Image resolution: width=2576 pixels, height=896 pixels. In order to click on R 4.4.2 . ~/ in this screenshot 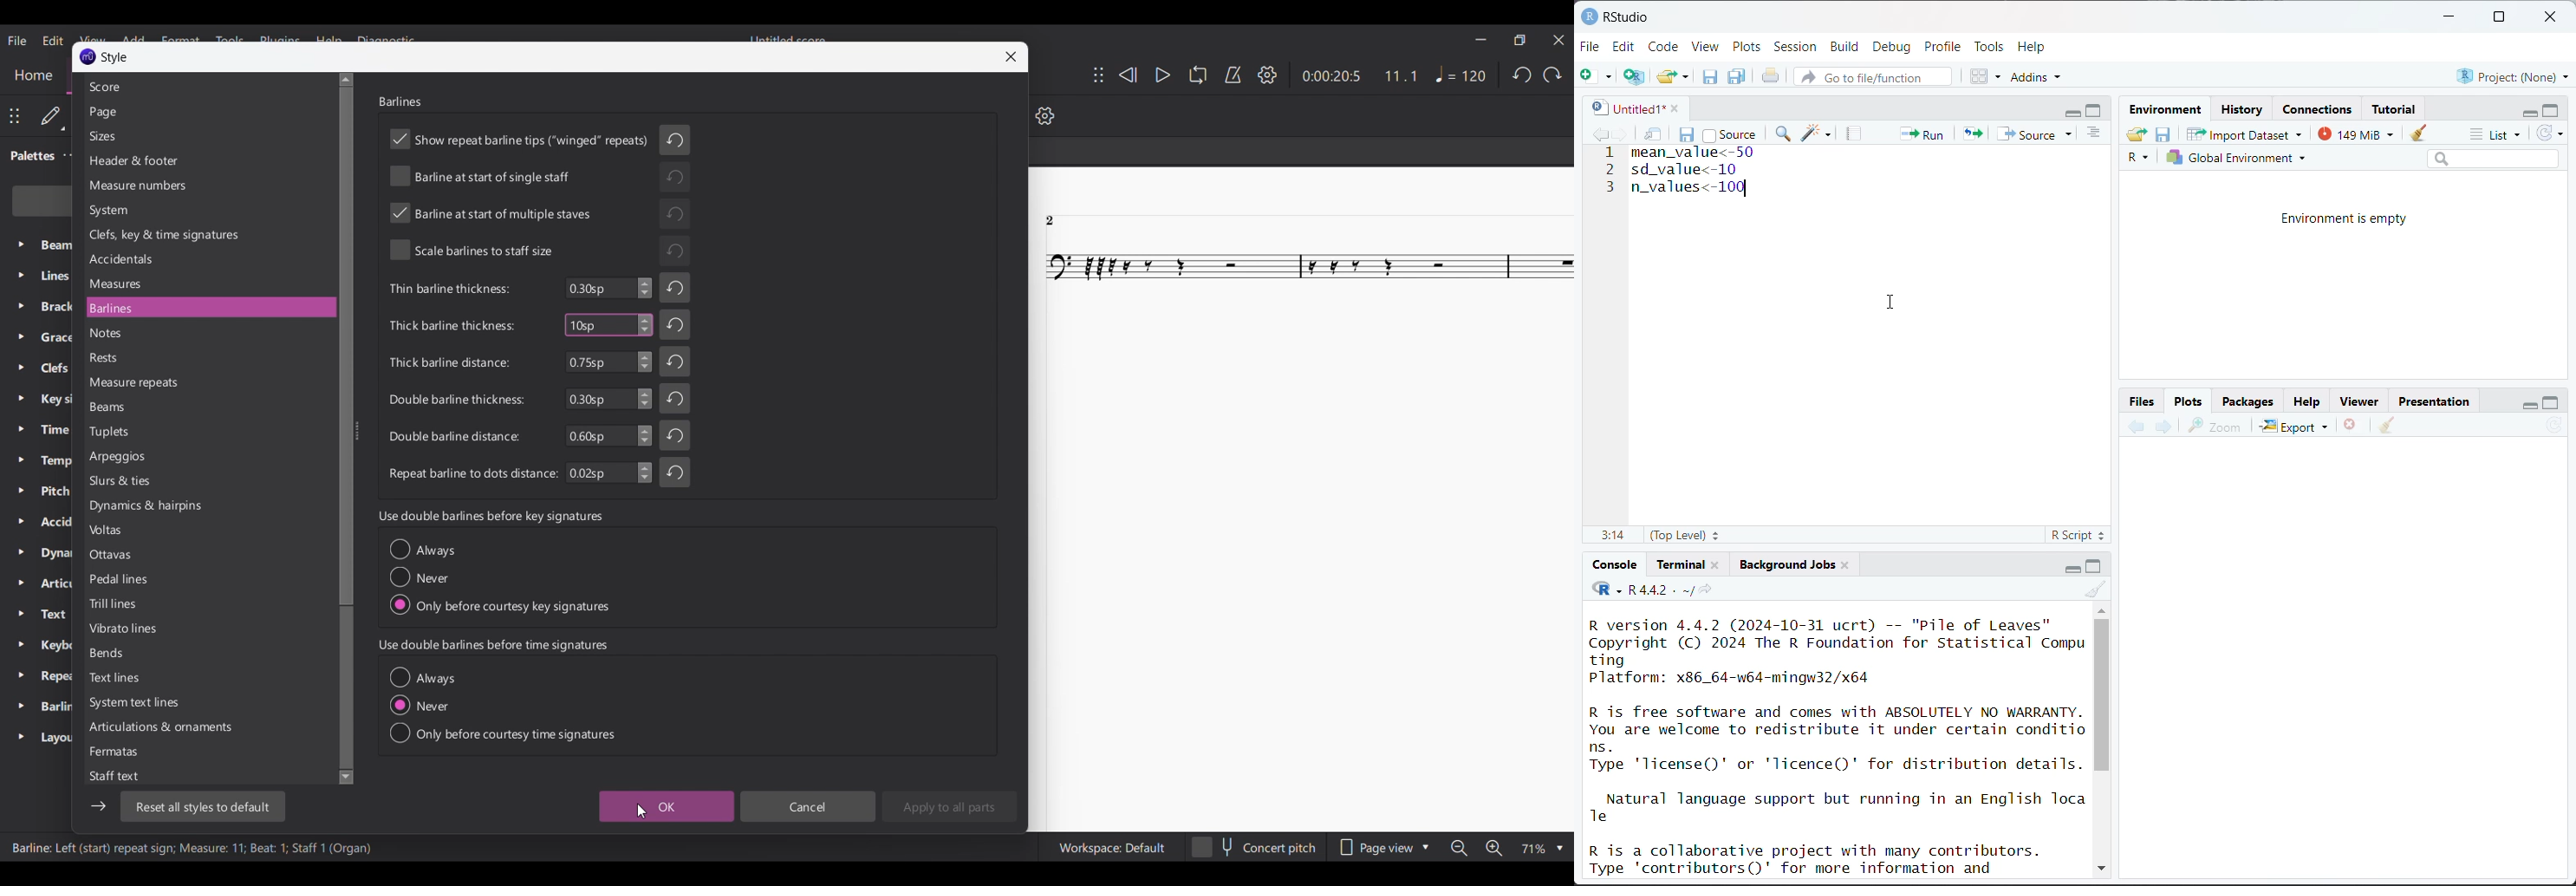, I will do `click(1660, 590)`.